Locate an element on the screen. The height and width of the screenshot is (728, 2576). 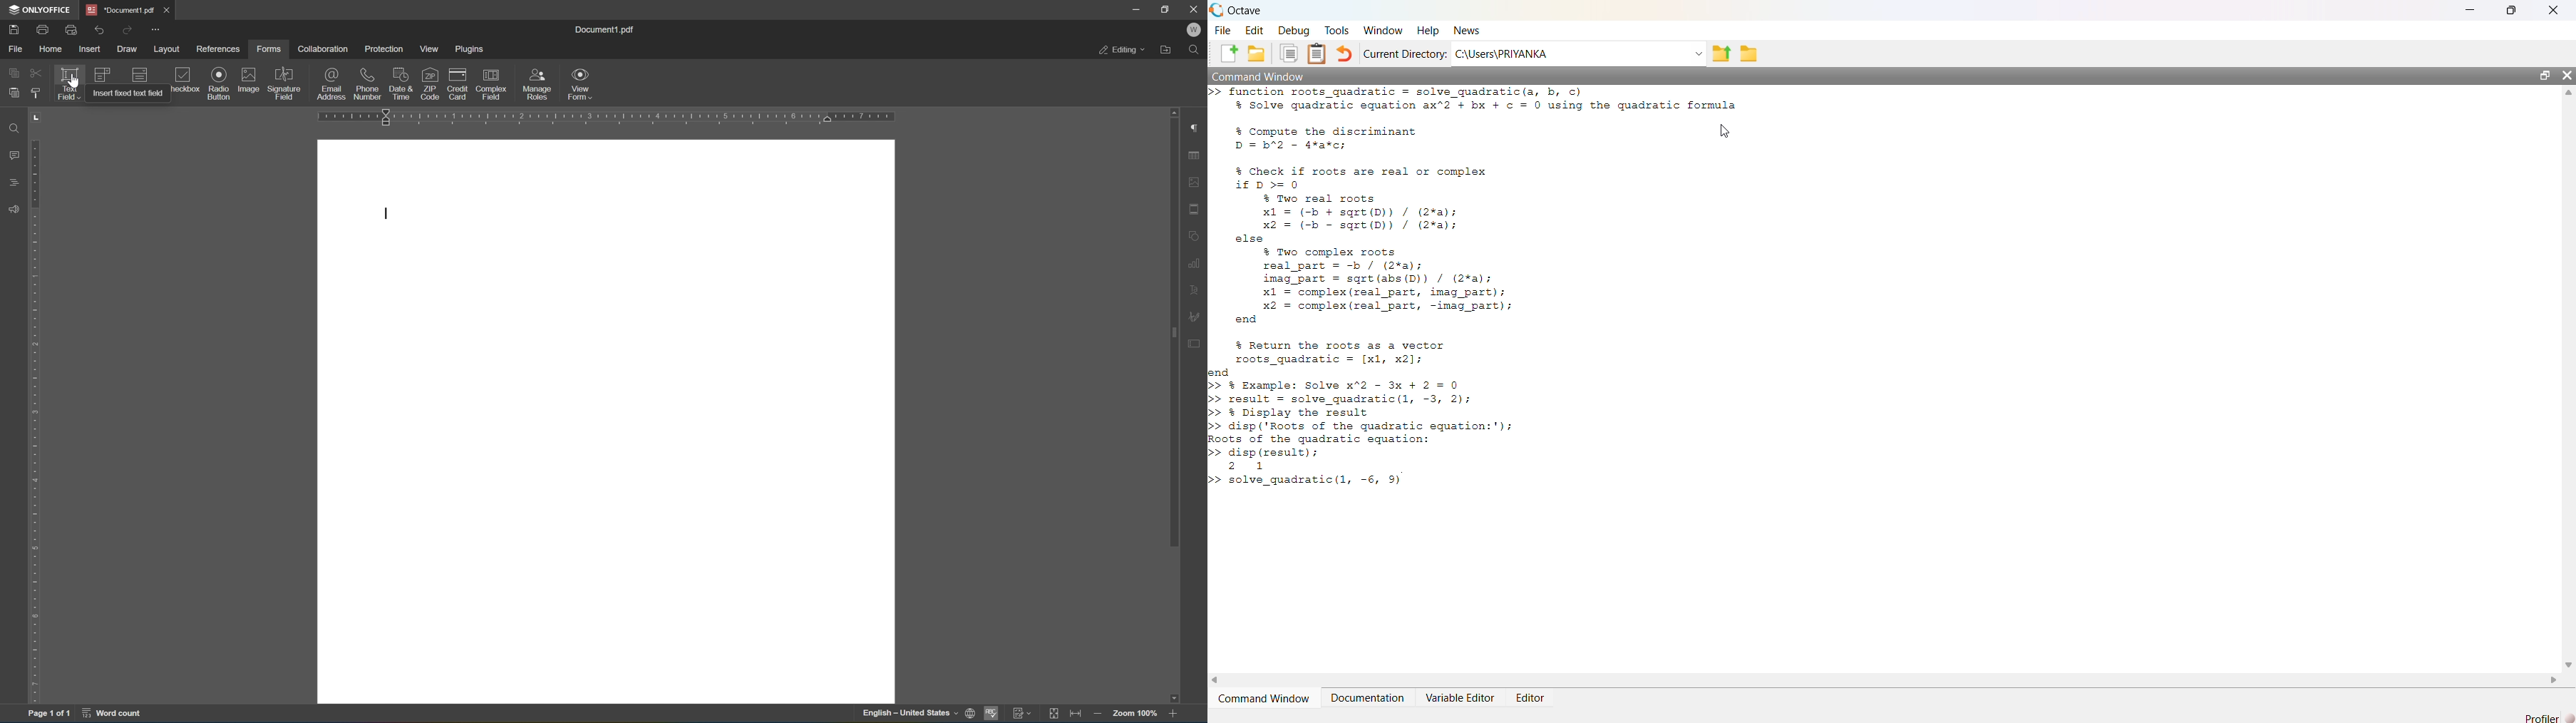
icon is located at coordinates (100, 74).